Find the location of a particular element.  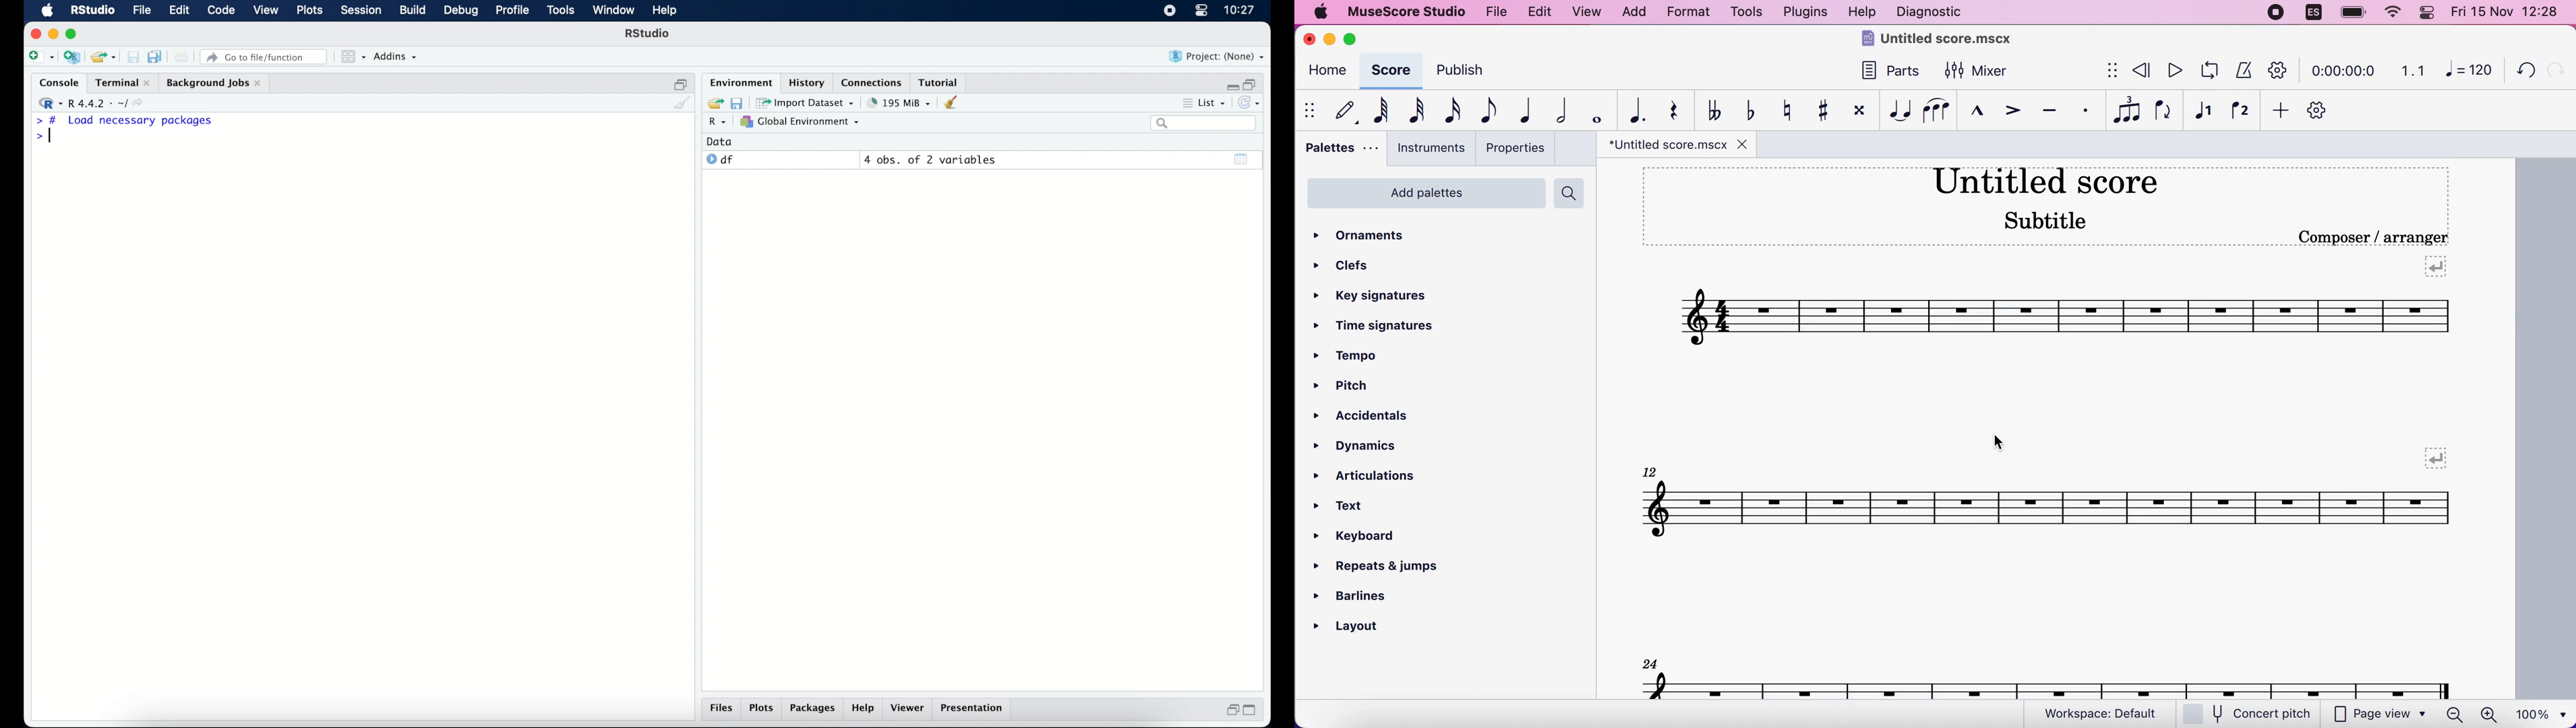

R is located at coordinates (715, 123).